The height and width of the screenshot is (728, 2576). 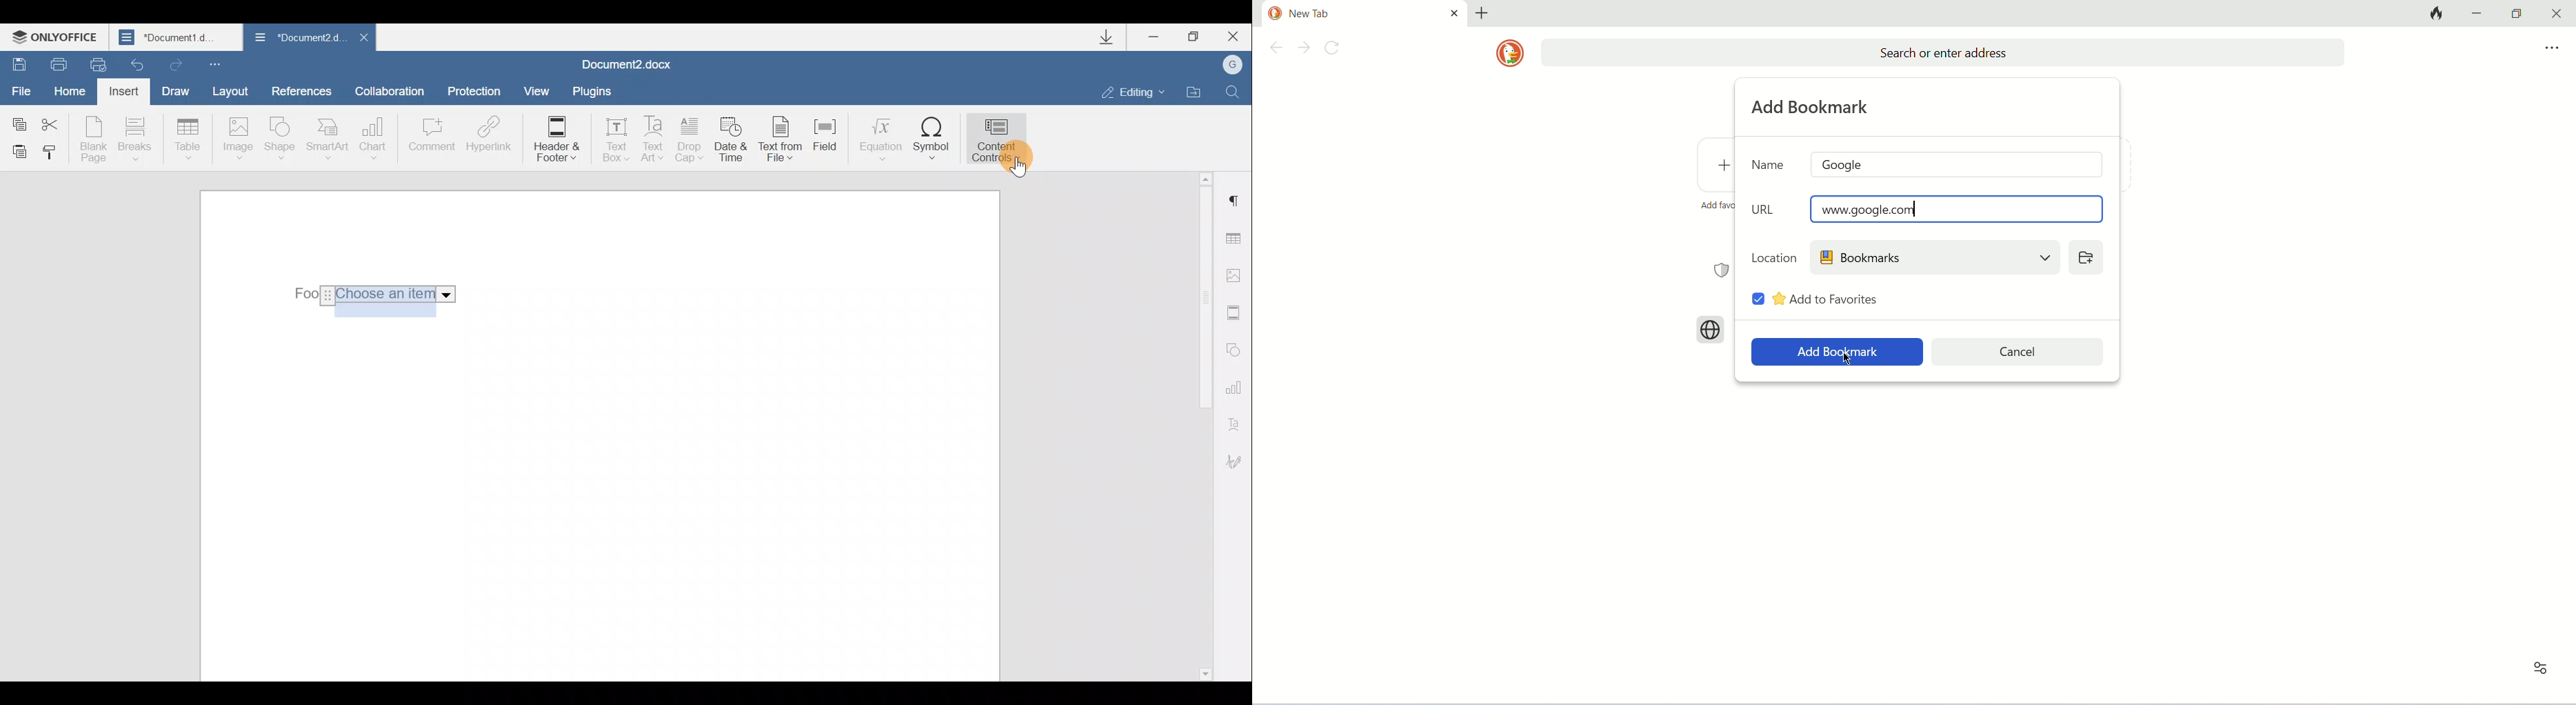 What do you see at coordinates (1237, 275) in the screenshot?
I see `Image settings` at bounding box center [1237, 275].